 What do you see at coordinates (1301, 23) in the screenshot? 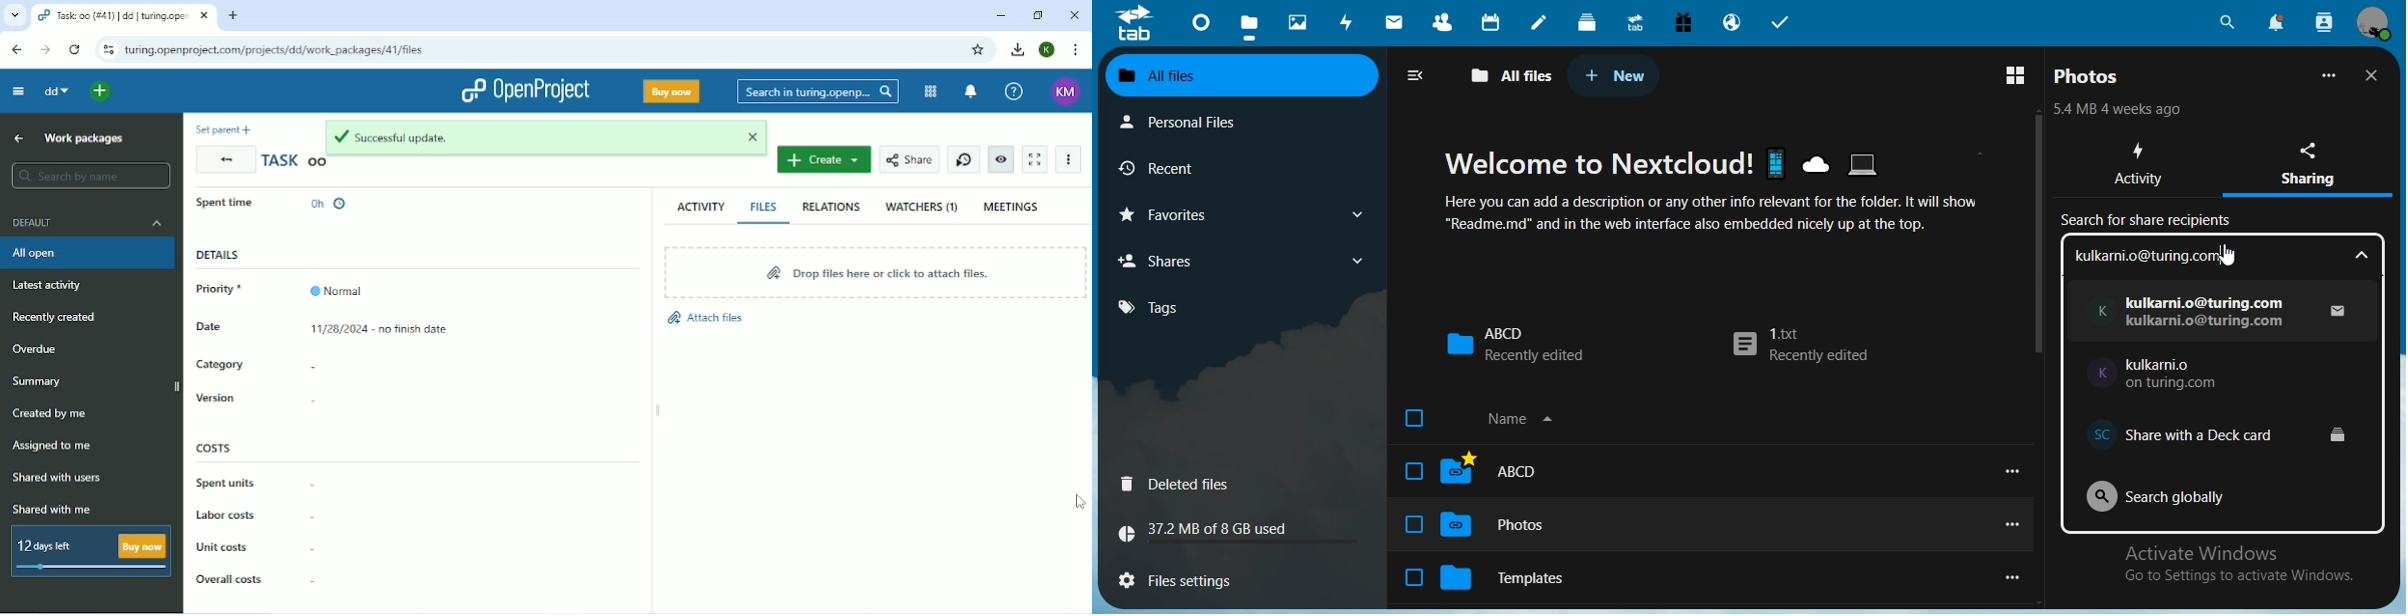
I see `photos` at bounding box center [1301, 23].